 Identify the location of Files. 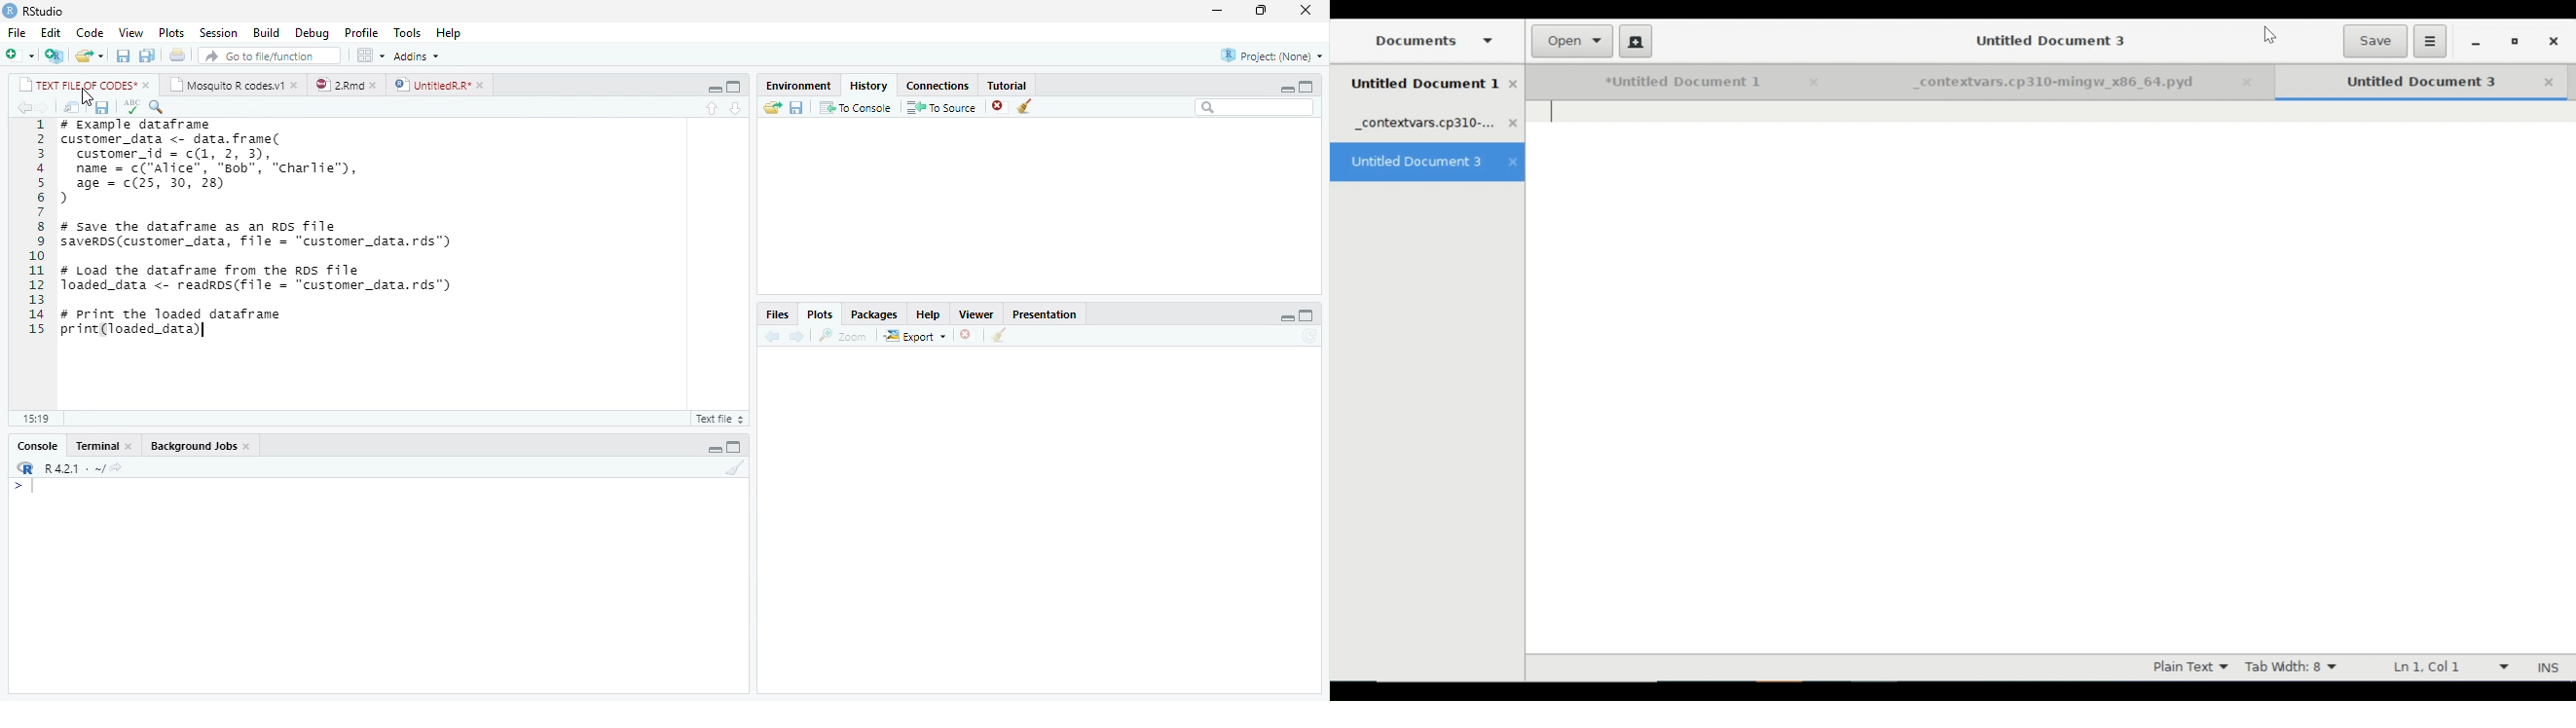
(777, 314).